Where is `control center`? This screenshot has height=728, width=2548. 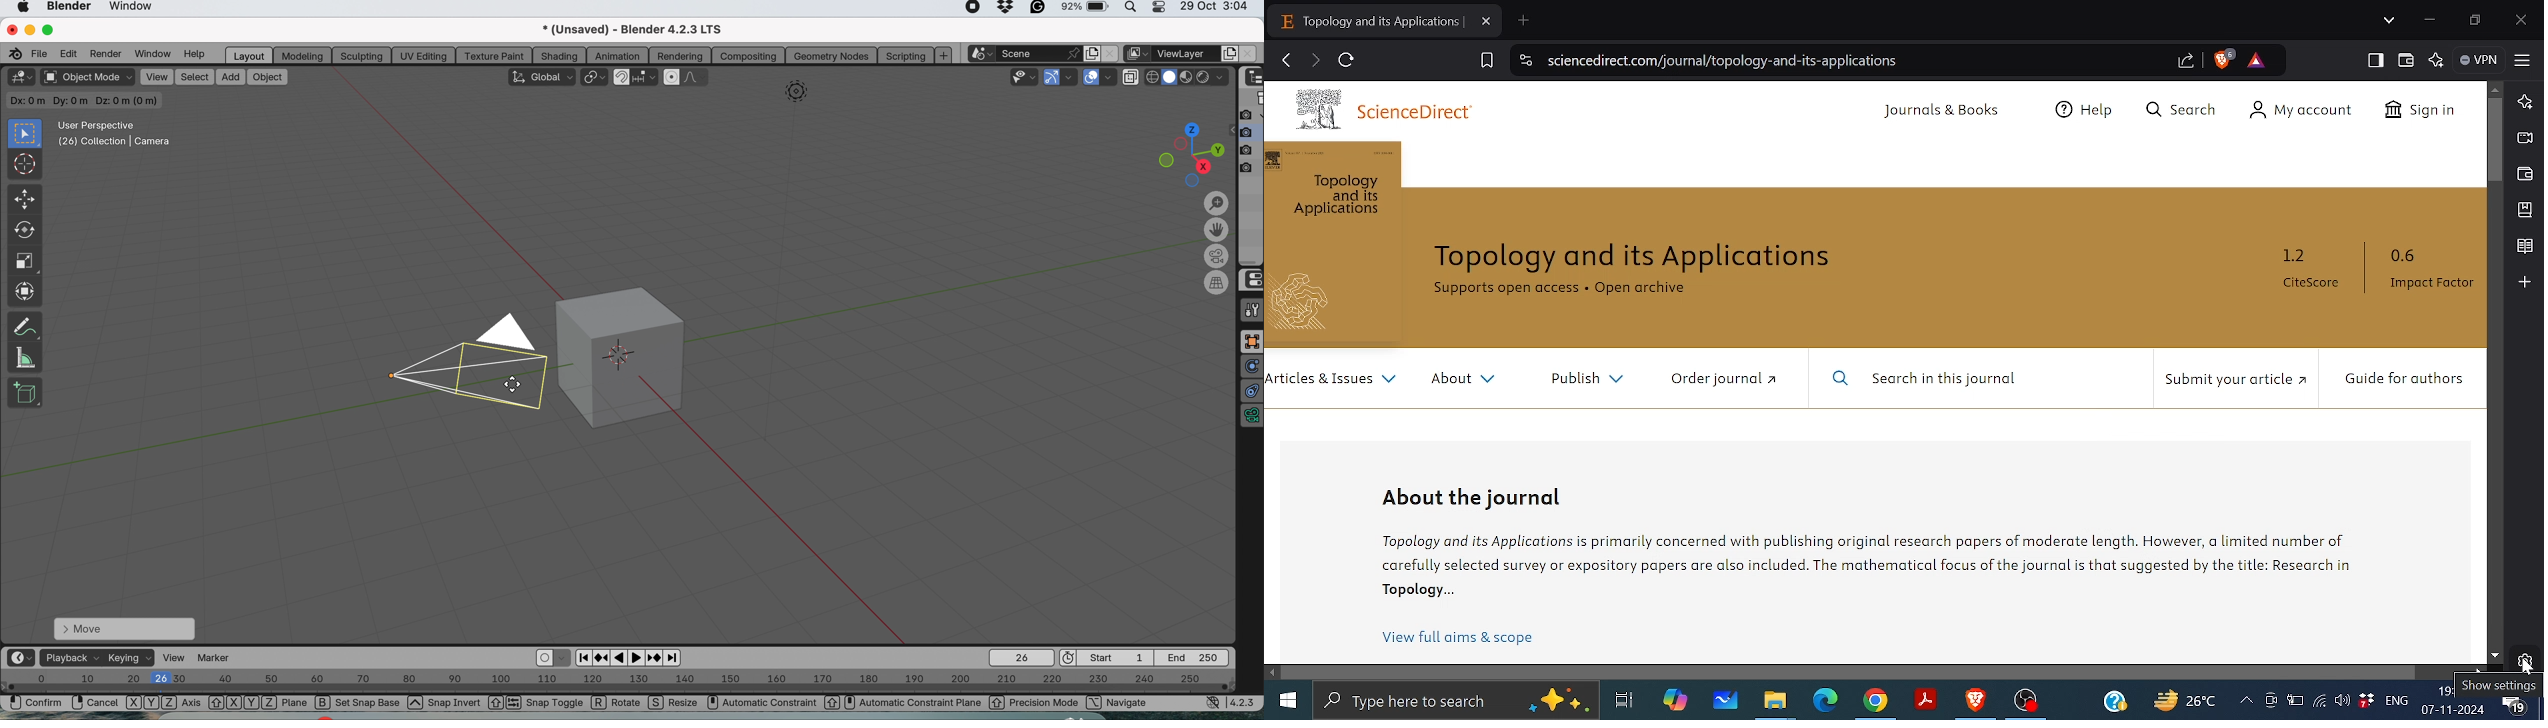
control center is located at coordinates (1252, 280).